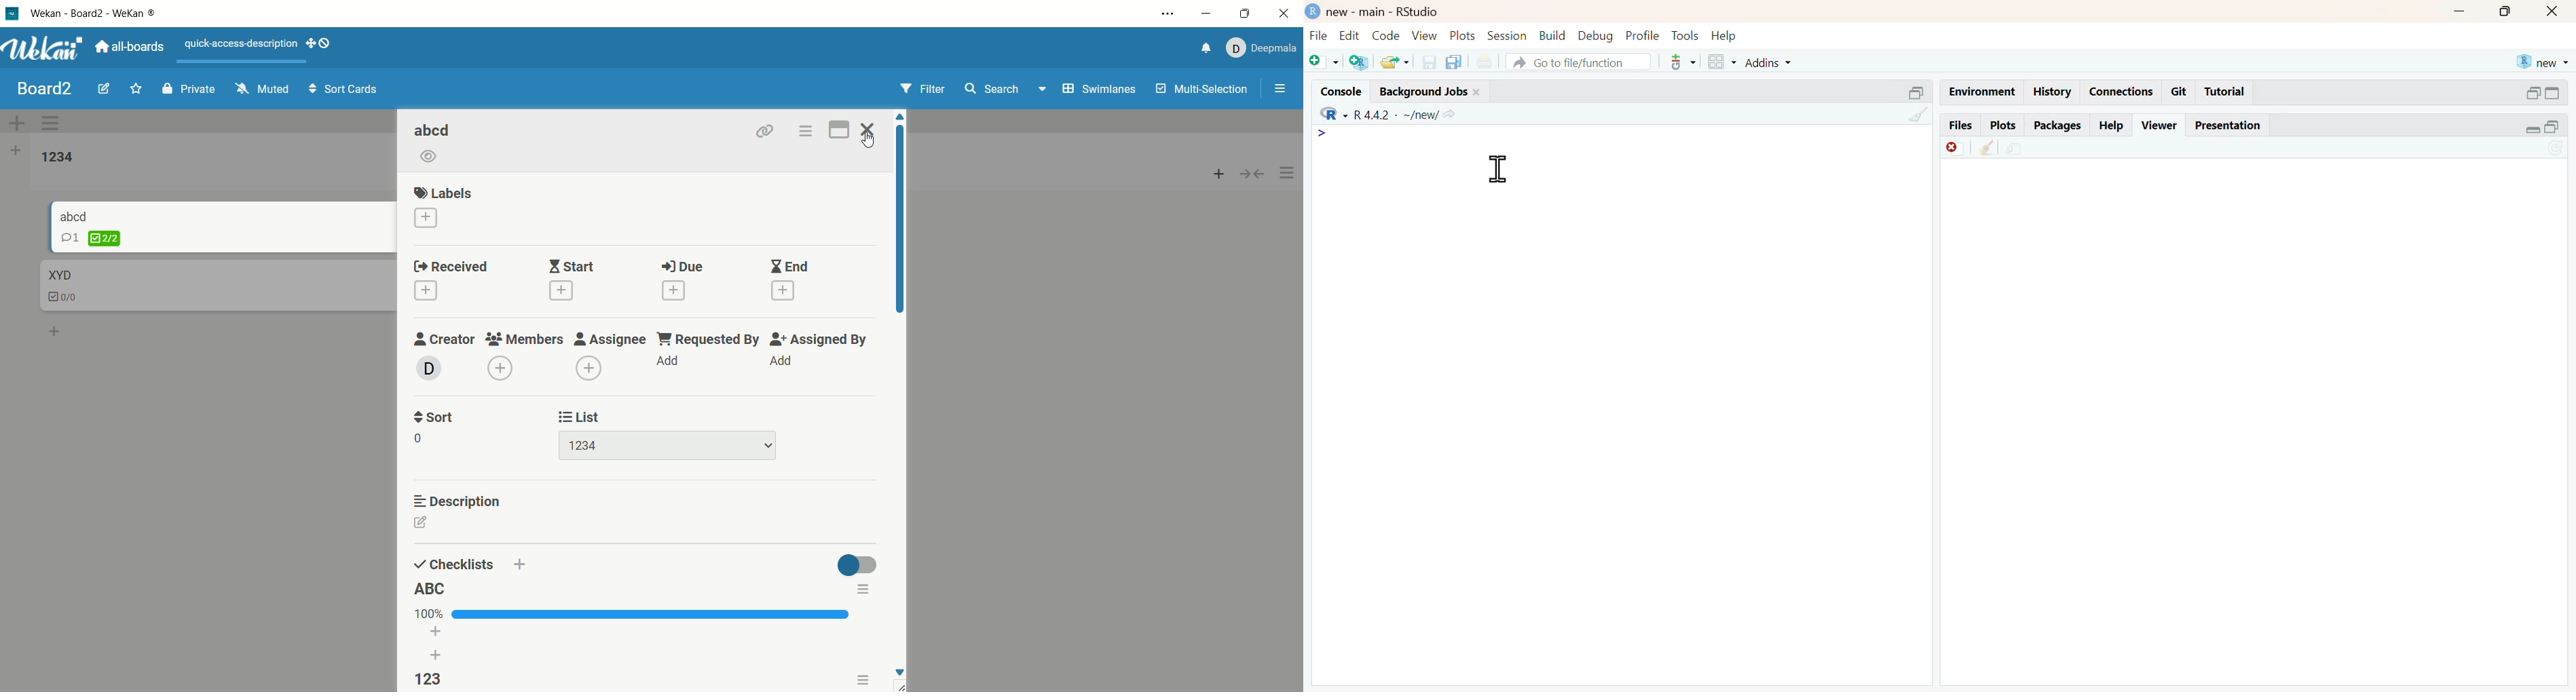  Describe the element at coordinates (60, 274) in the screenshot. I see `card title` at that location.